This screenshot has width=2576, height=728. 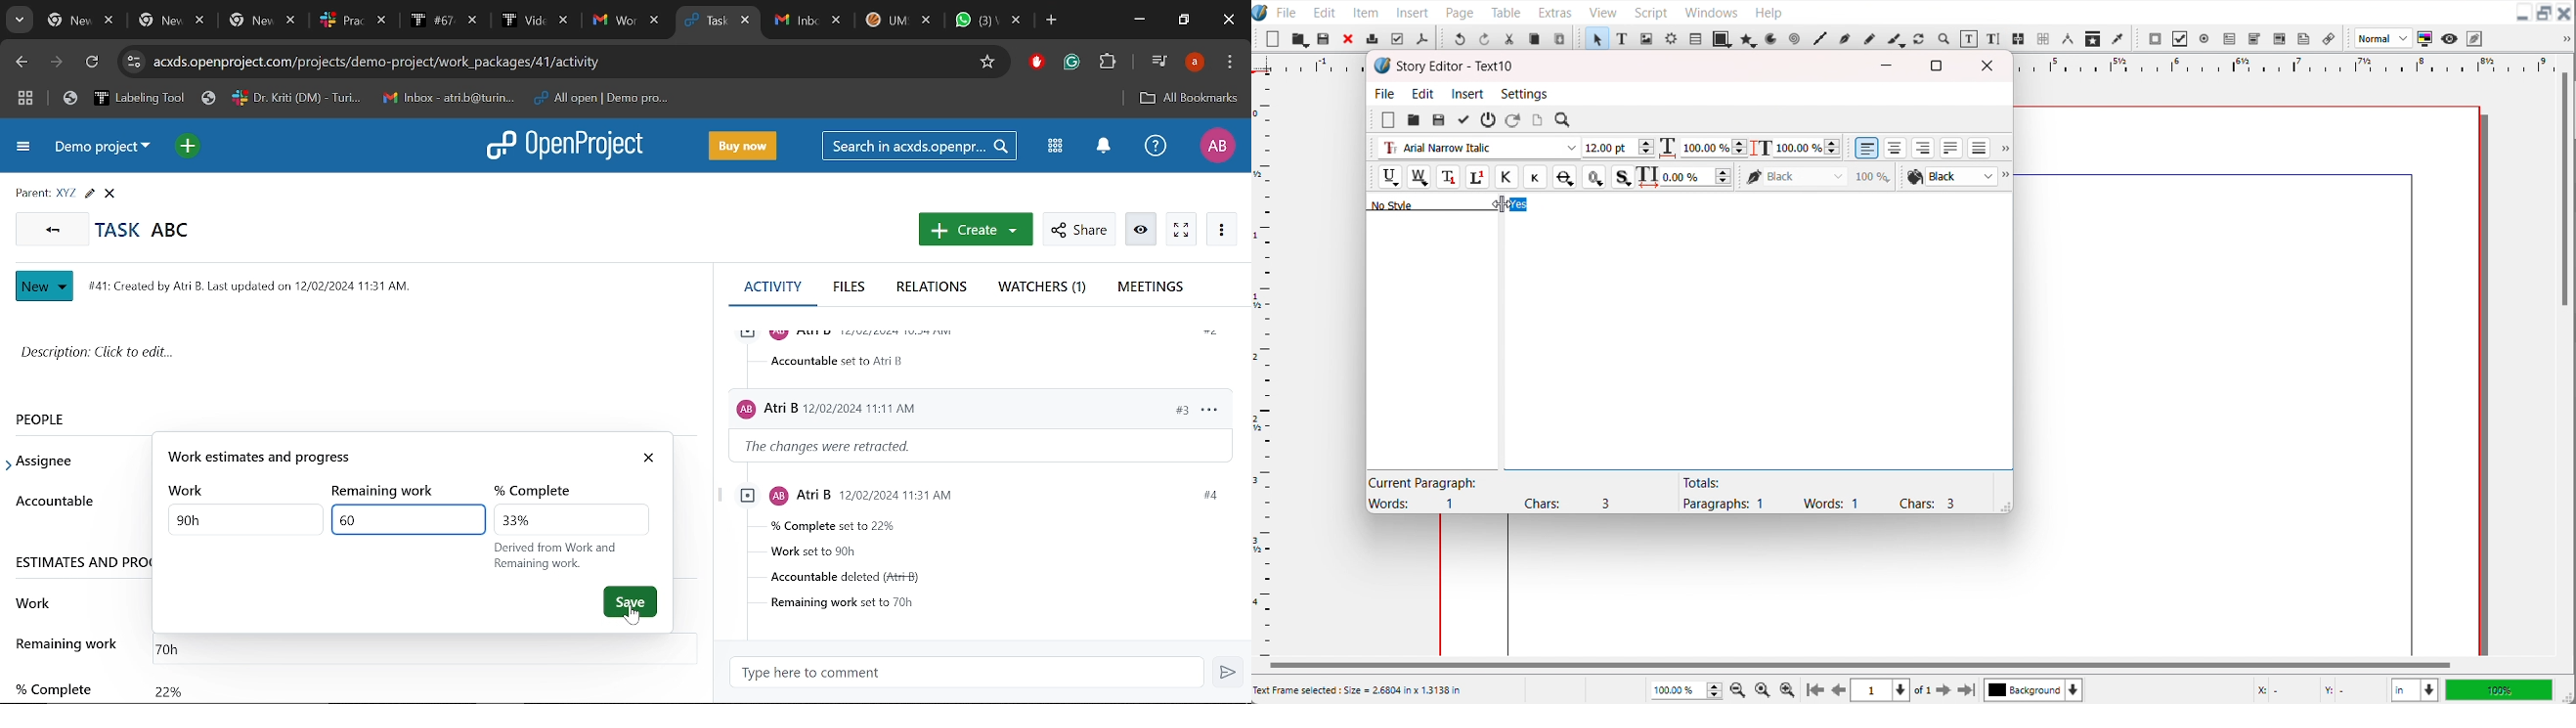 I want to click on Paste, so click(x=1559, y=38).